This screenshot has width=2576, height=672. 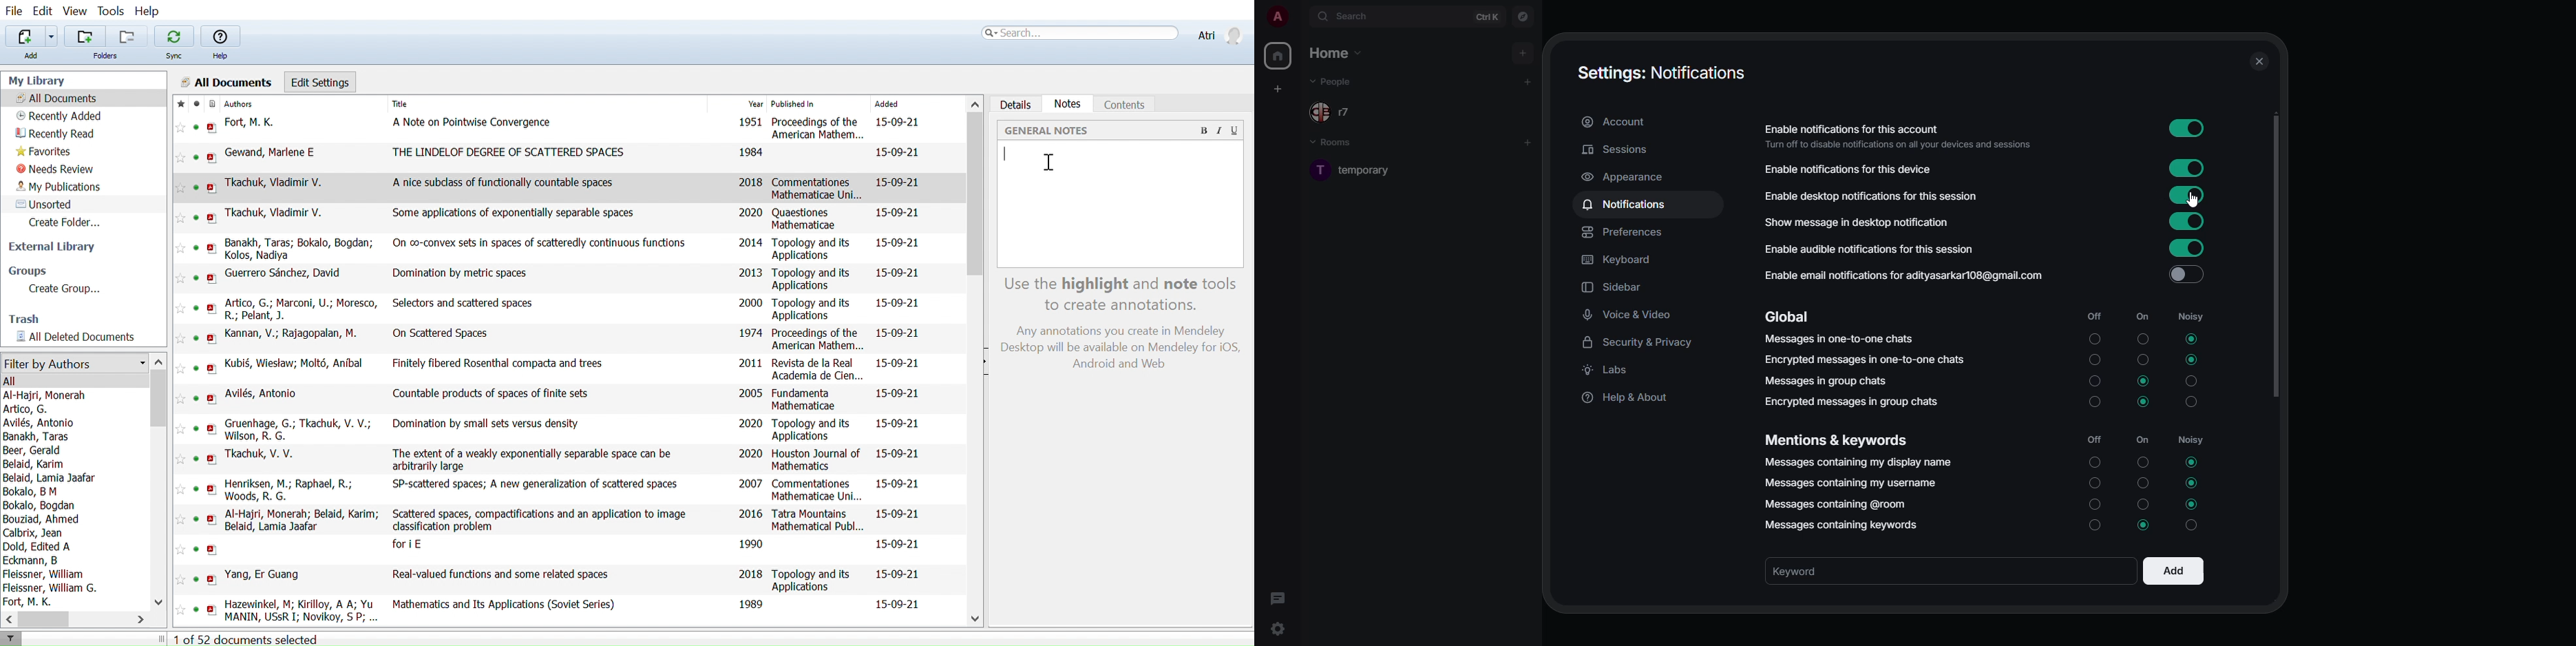 What do you see at coordinates (212, 610) in the screenshot?
I see `open PDF` at bounding box center [212, 610].